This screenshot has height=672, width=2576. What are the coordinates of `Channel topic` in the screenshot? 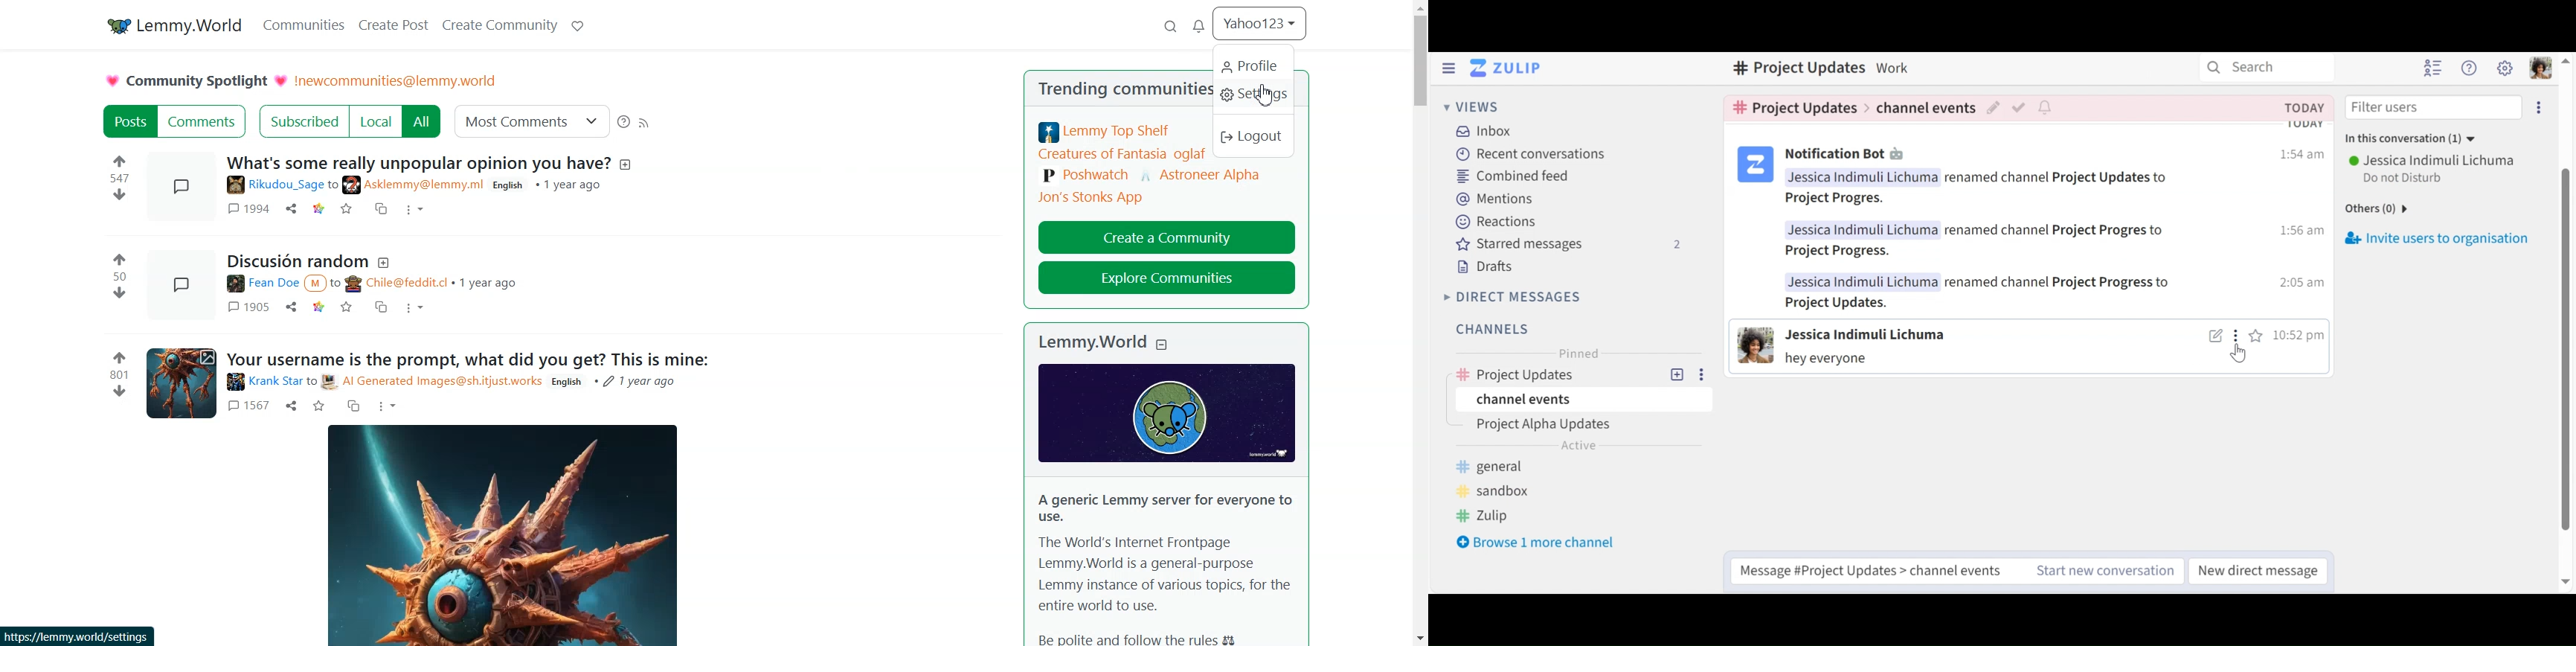 It's located at (1795, 108).